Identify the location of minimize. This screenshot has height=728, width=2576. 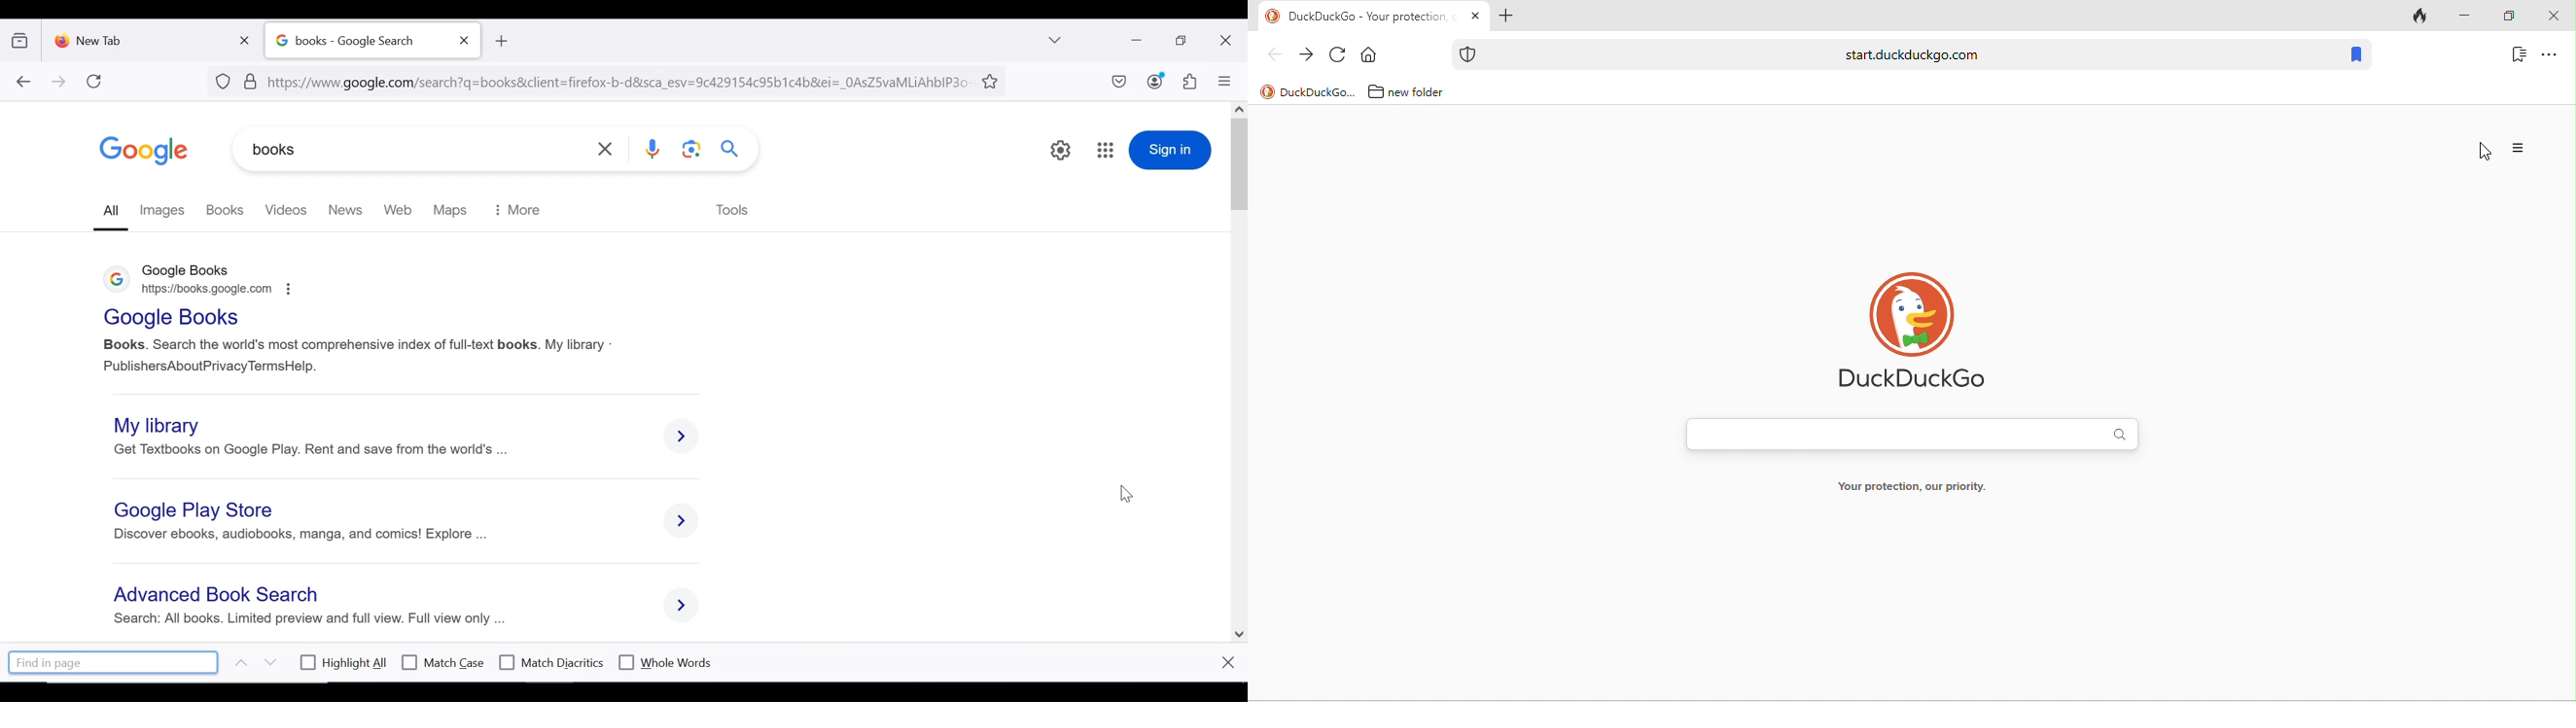
(2465, 14).